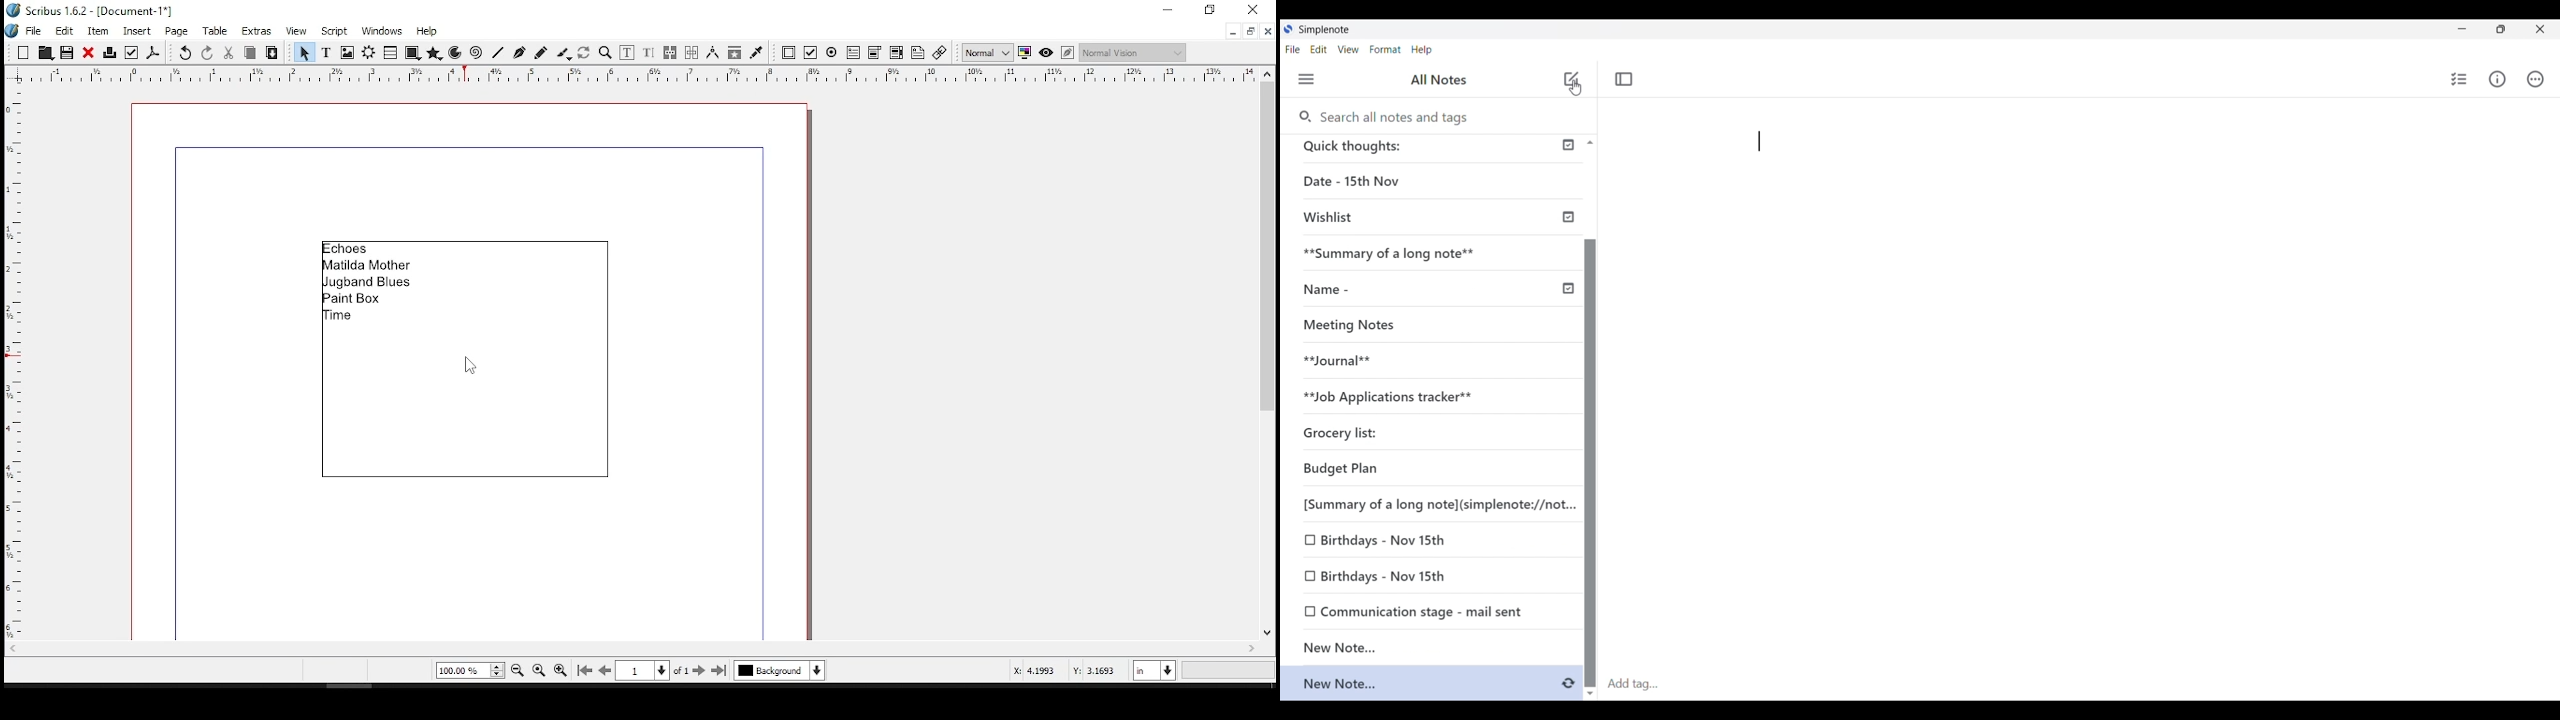 This screenshot has height=728, width=2576. I want to click on eye dropper, so click(756, 52).